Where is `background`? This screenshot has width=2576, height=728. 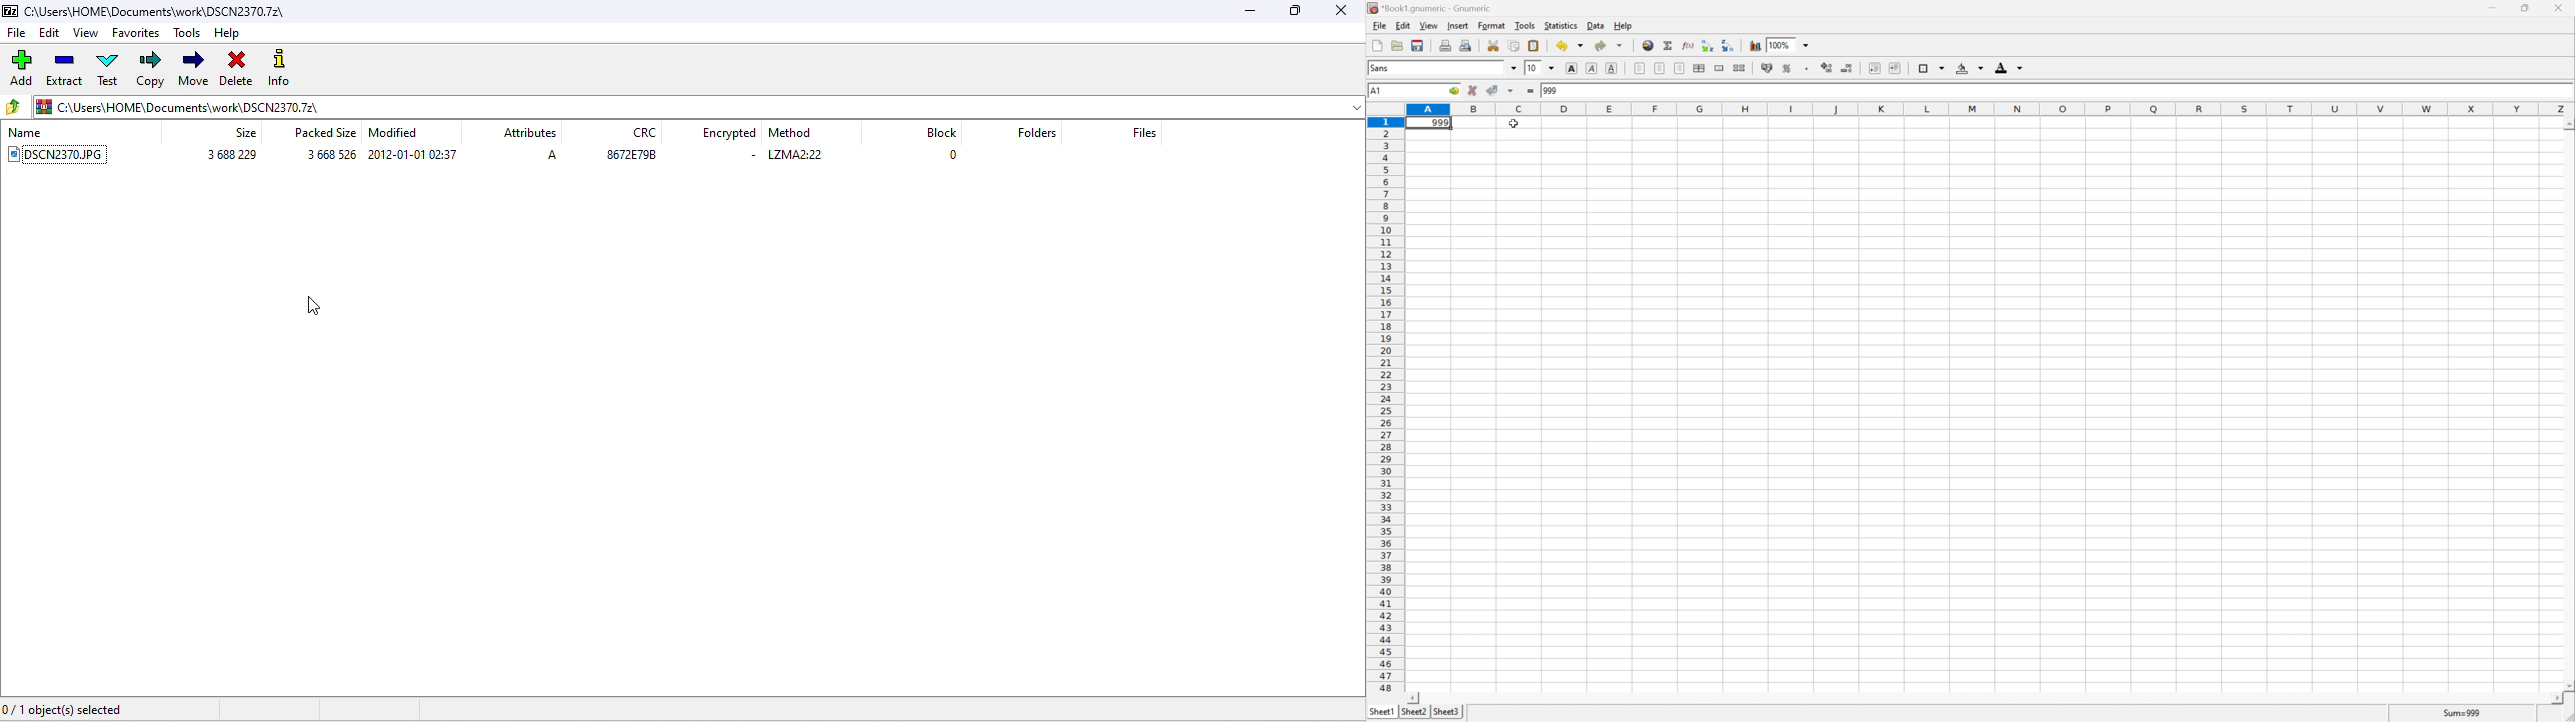 background is located at coordinates (1971, 69).